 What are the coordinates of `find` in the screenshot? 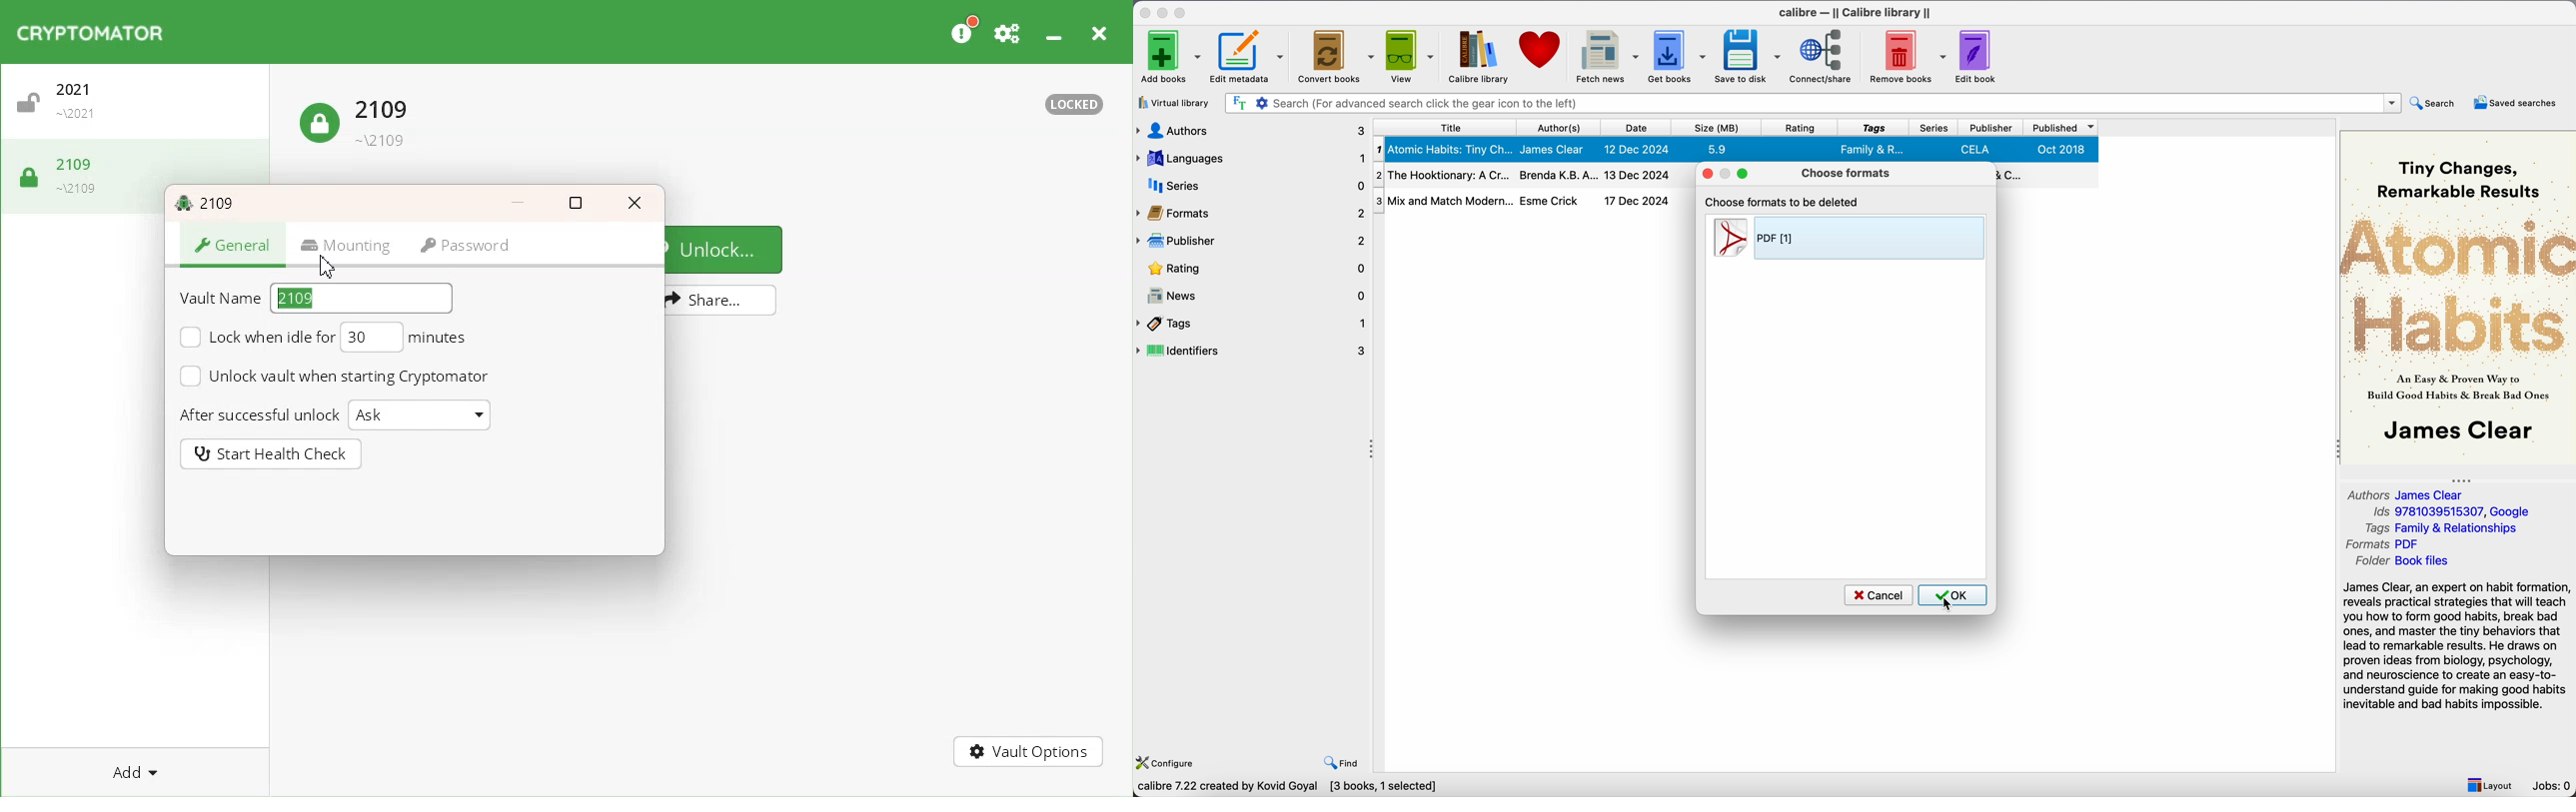 It's located at (1341, 764).